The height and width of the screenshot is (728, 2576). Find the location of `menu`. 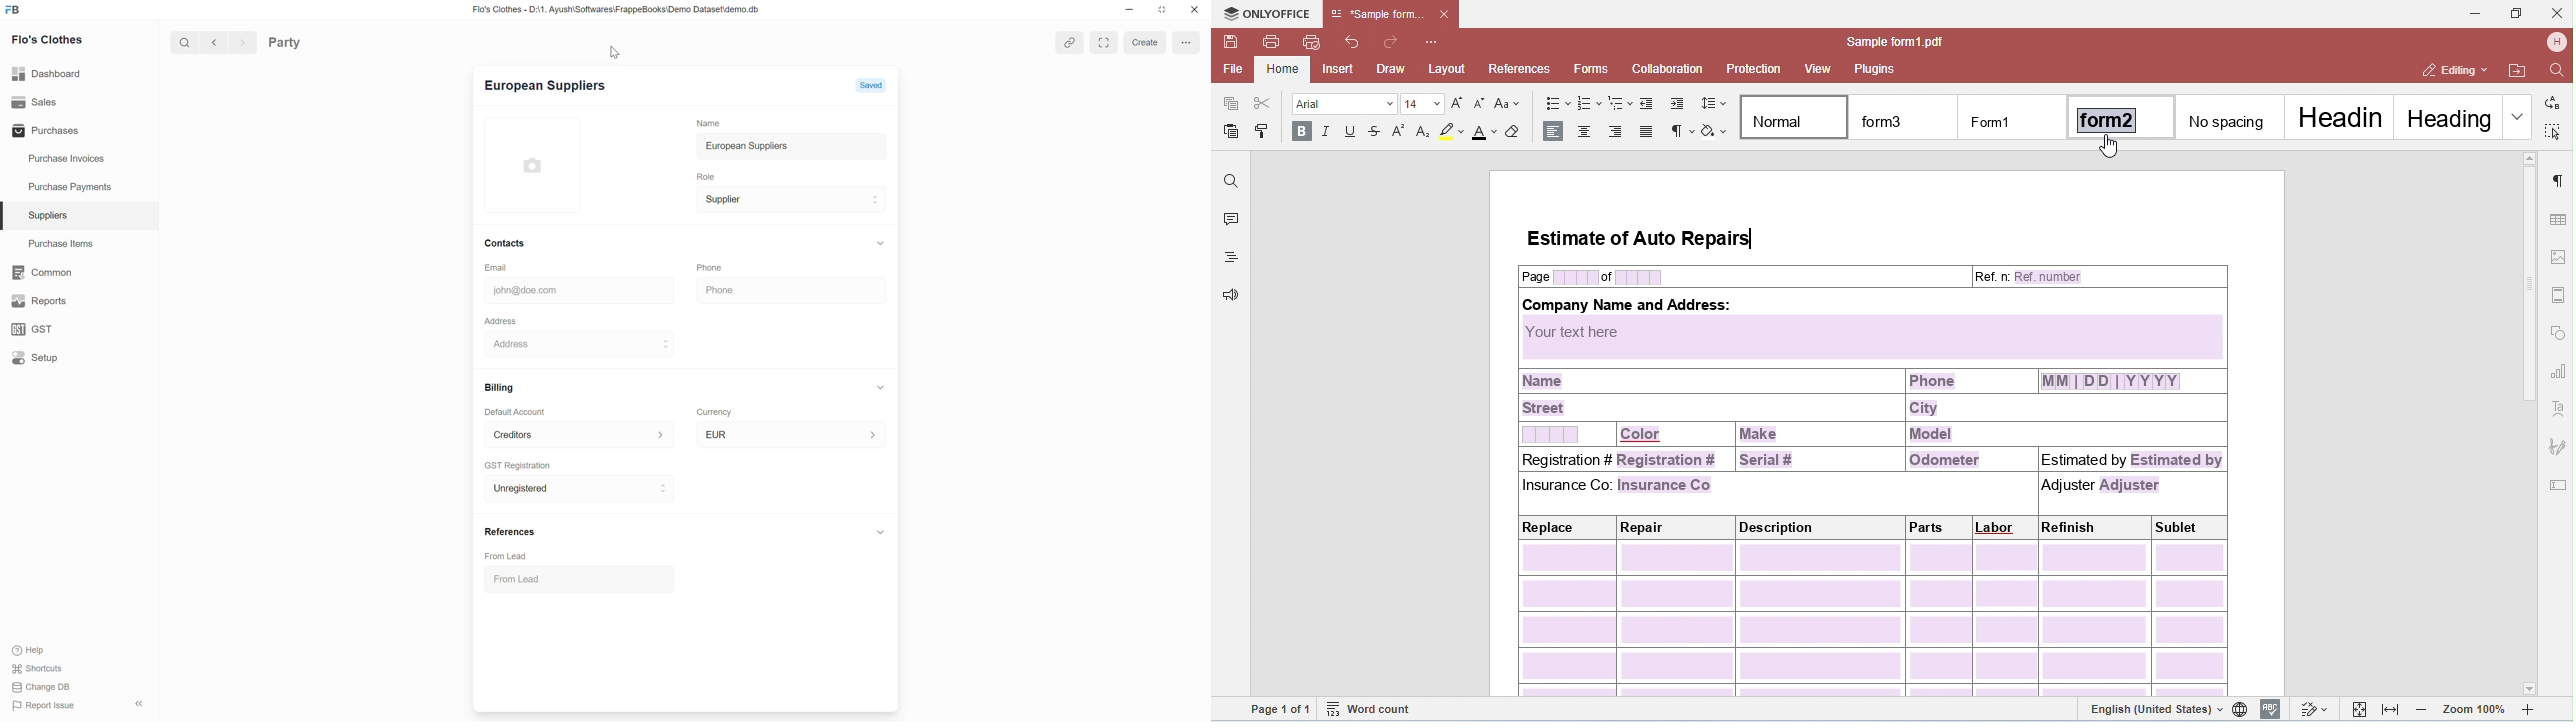

menu is located at coordinates (1187, 40).